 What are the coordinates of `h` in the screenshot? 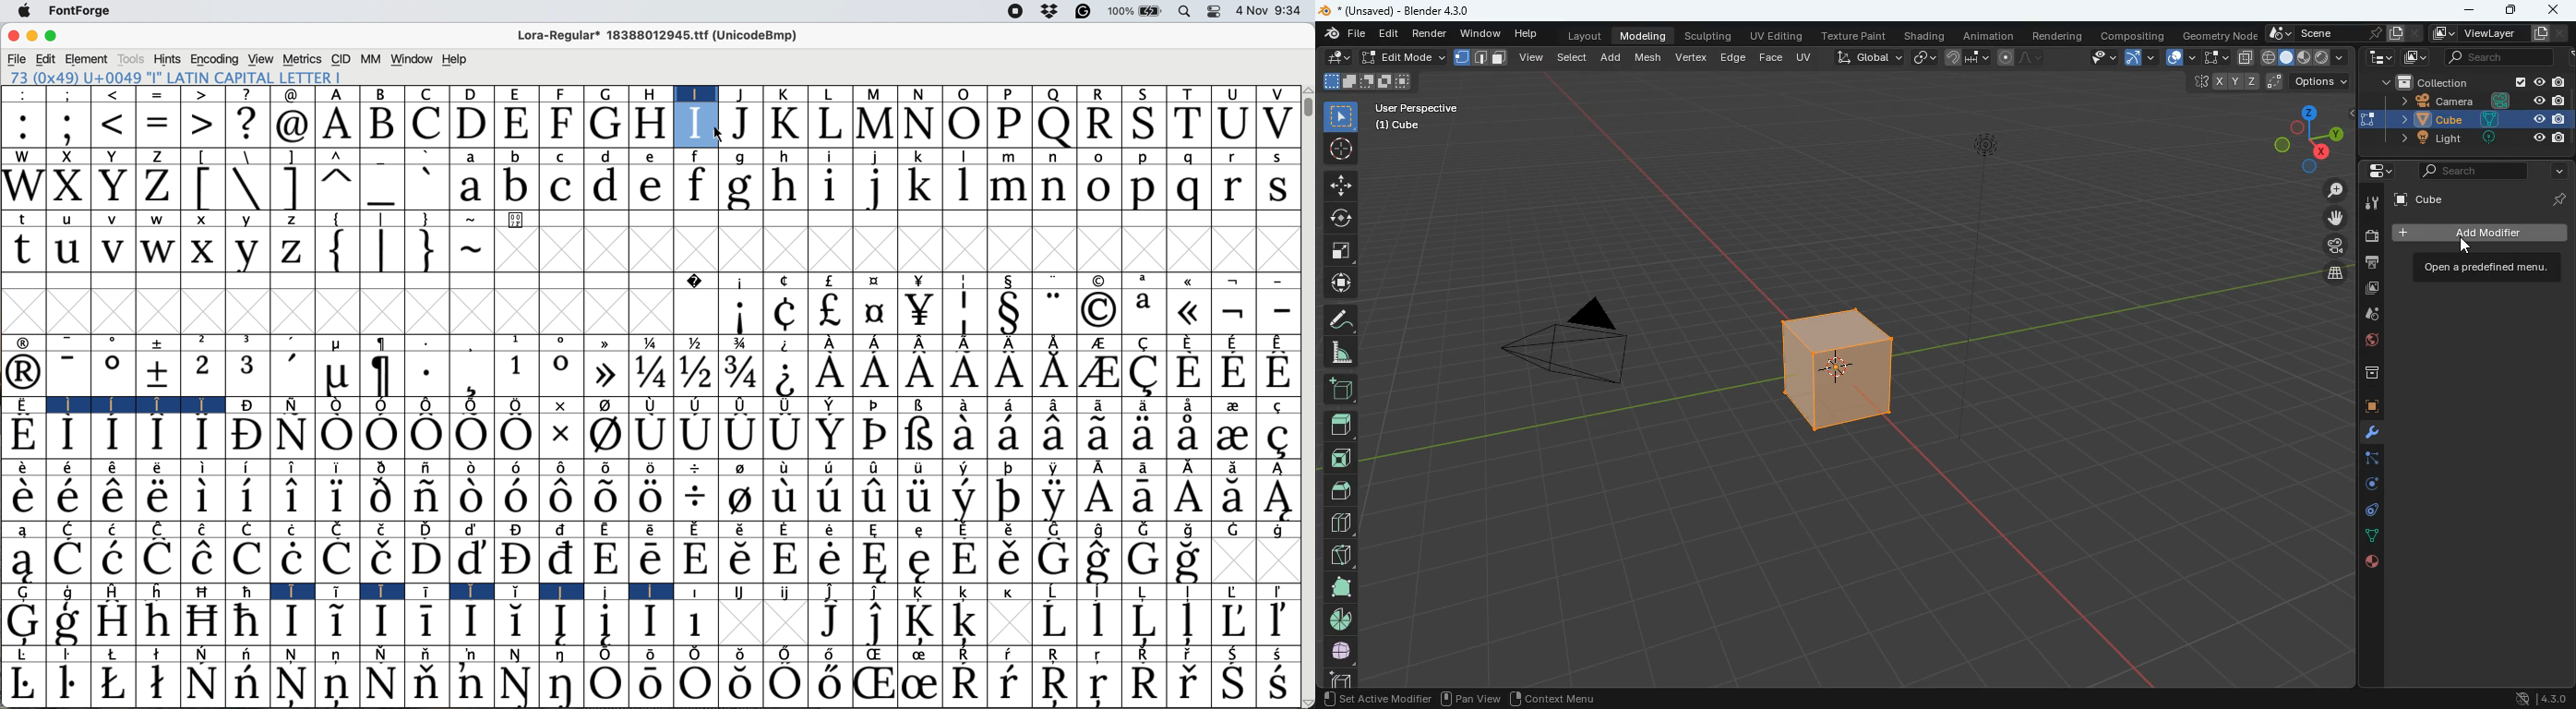 It's located at (652, 93).